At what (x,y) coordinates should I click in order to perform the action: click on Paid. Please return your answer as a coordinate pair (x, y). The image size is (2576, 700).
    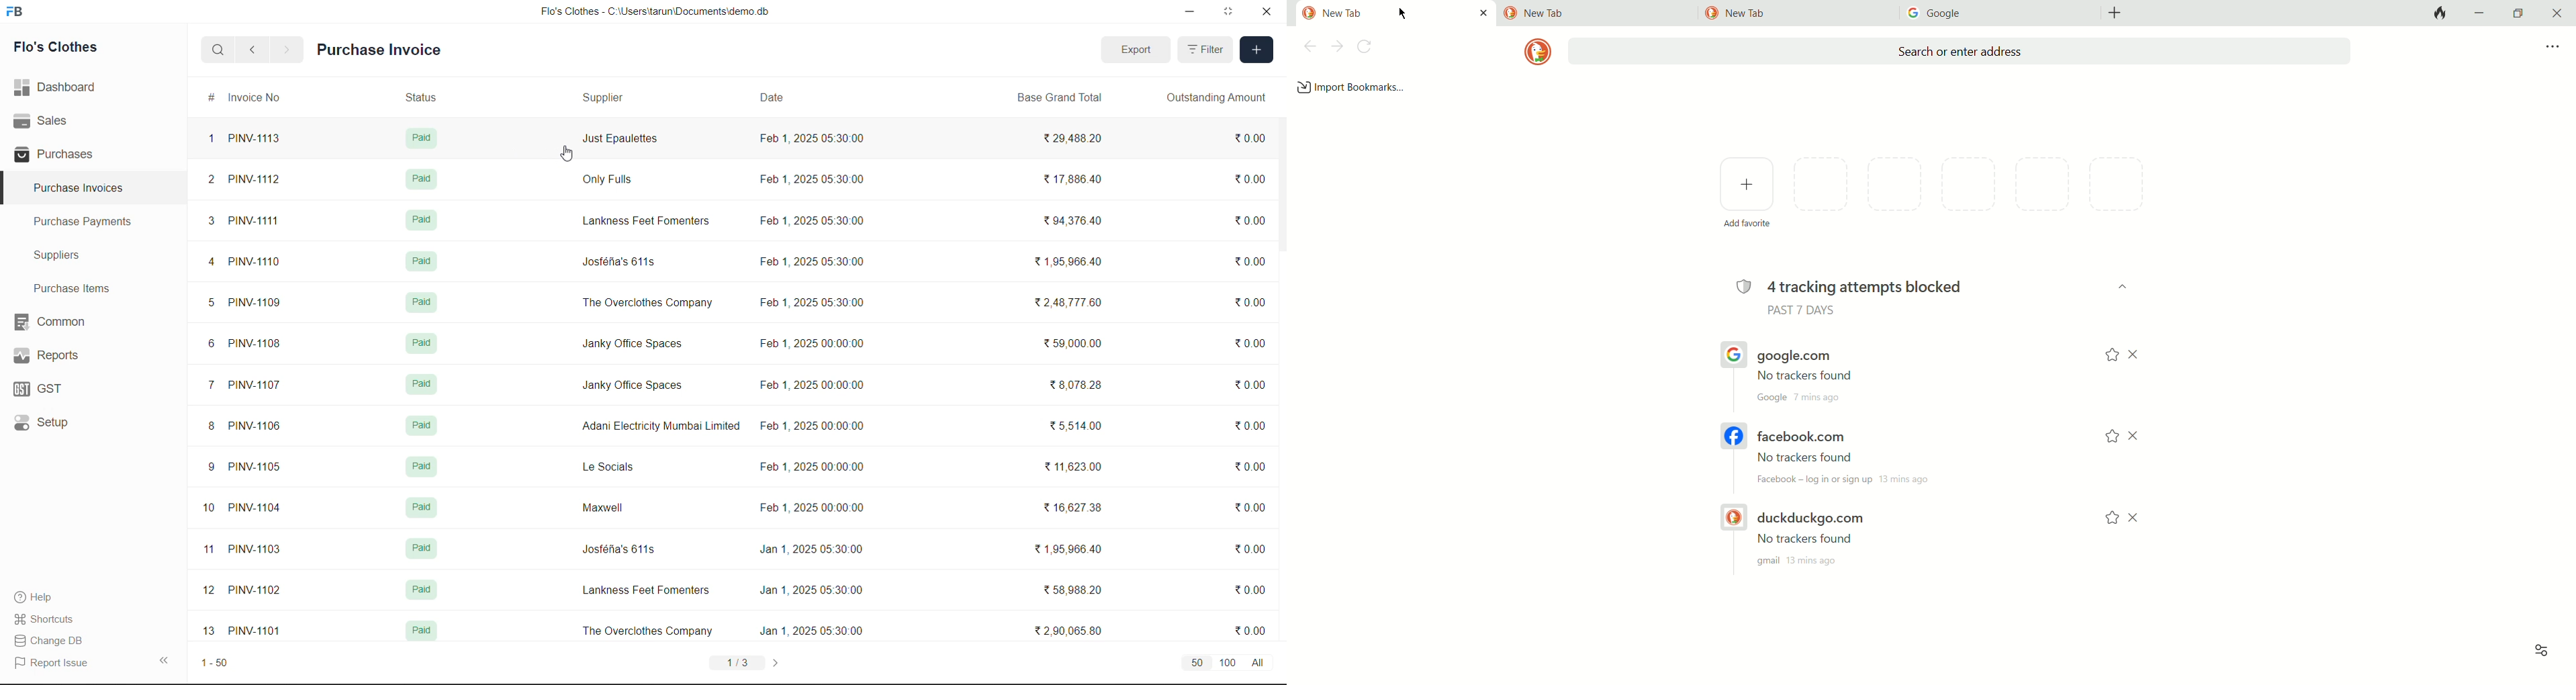
    Looking at the image, I should click on (422, 466).